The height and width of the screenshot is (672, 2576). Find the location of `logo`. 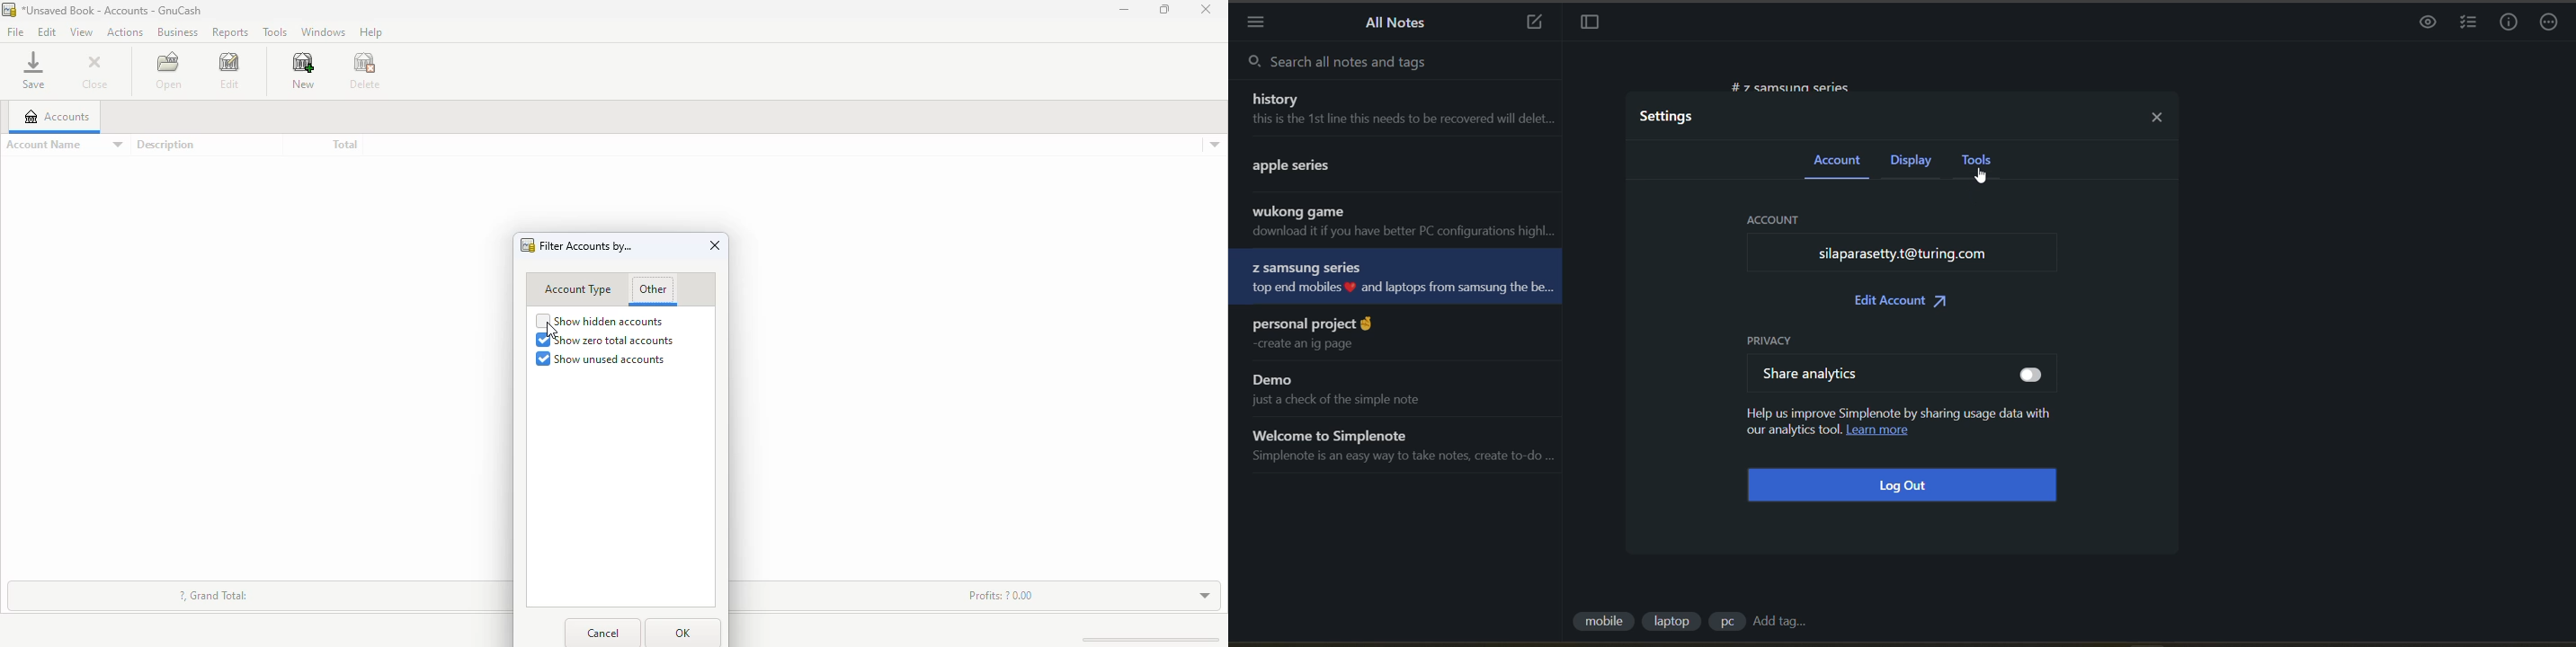

logo is located at coordinates (528, 245).